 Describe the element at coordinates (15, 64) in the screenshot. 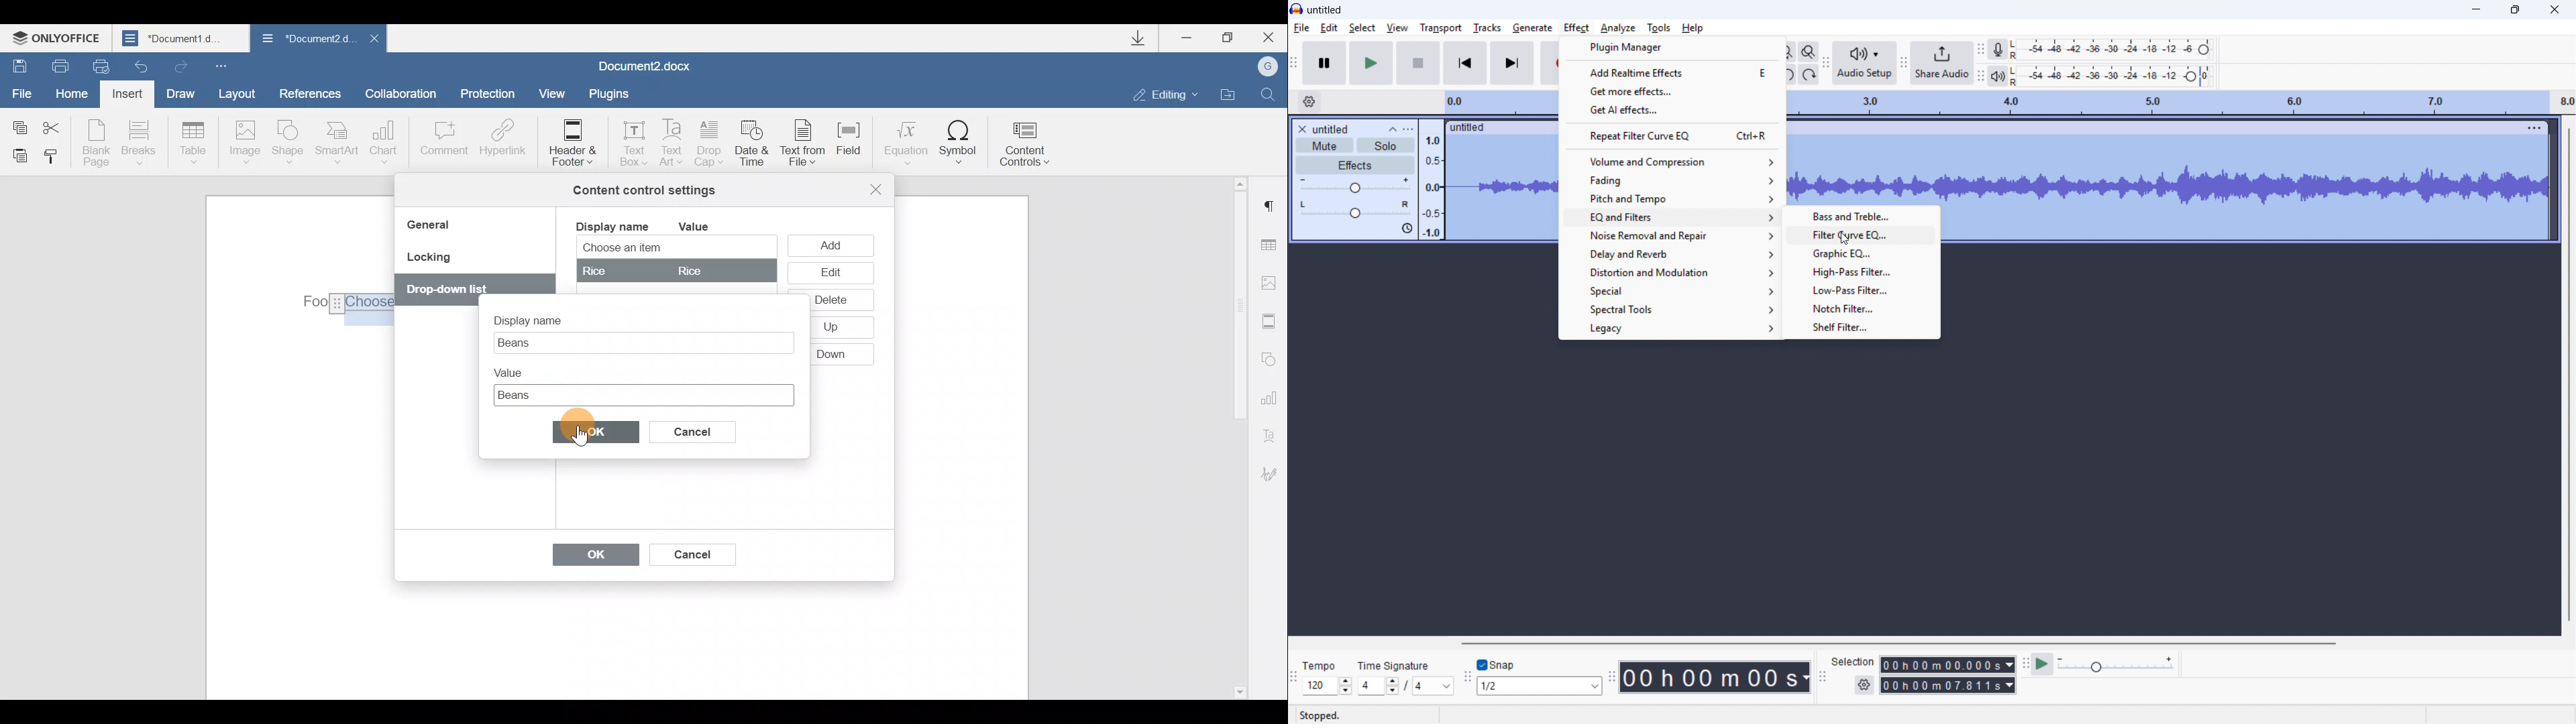

I see `Save` at that location.